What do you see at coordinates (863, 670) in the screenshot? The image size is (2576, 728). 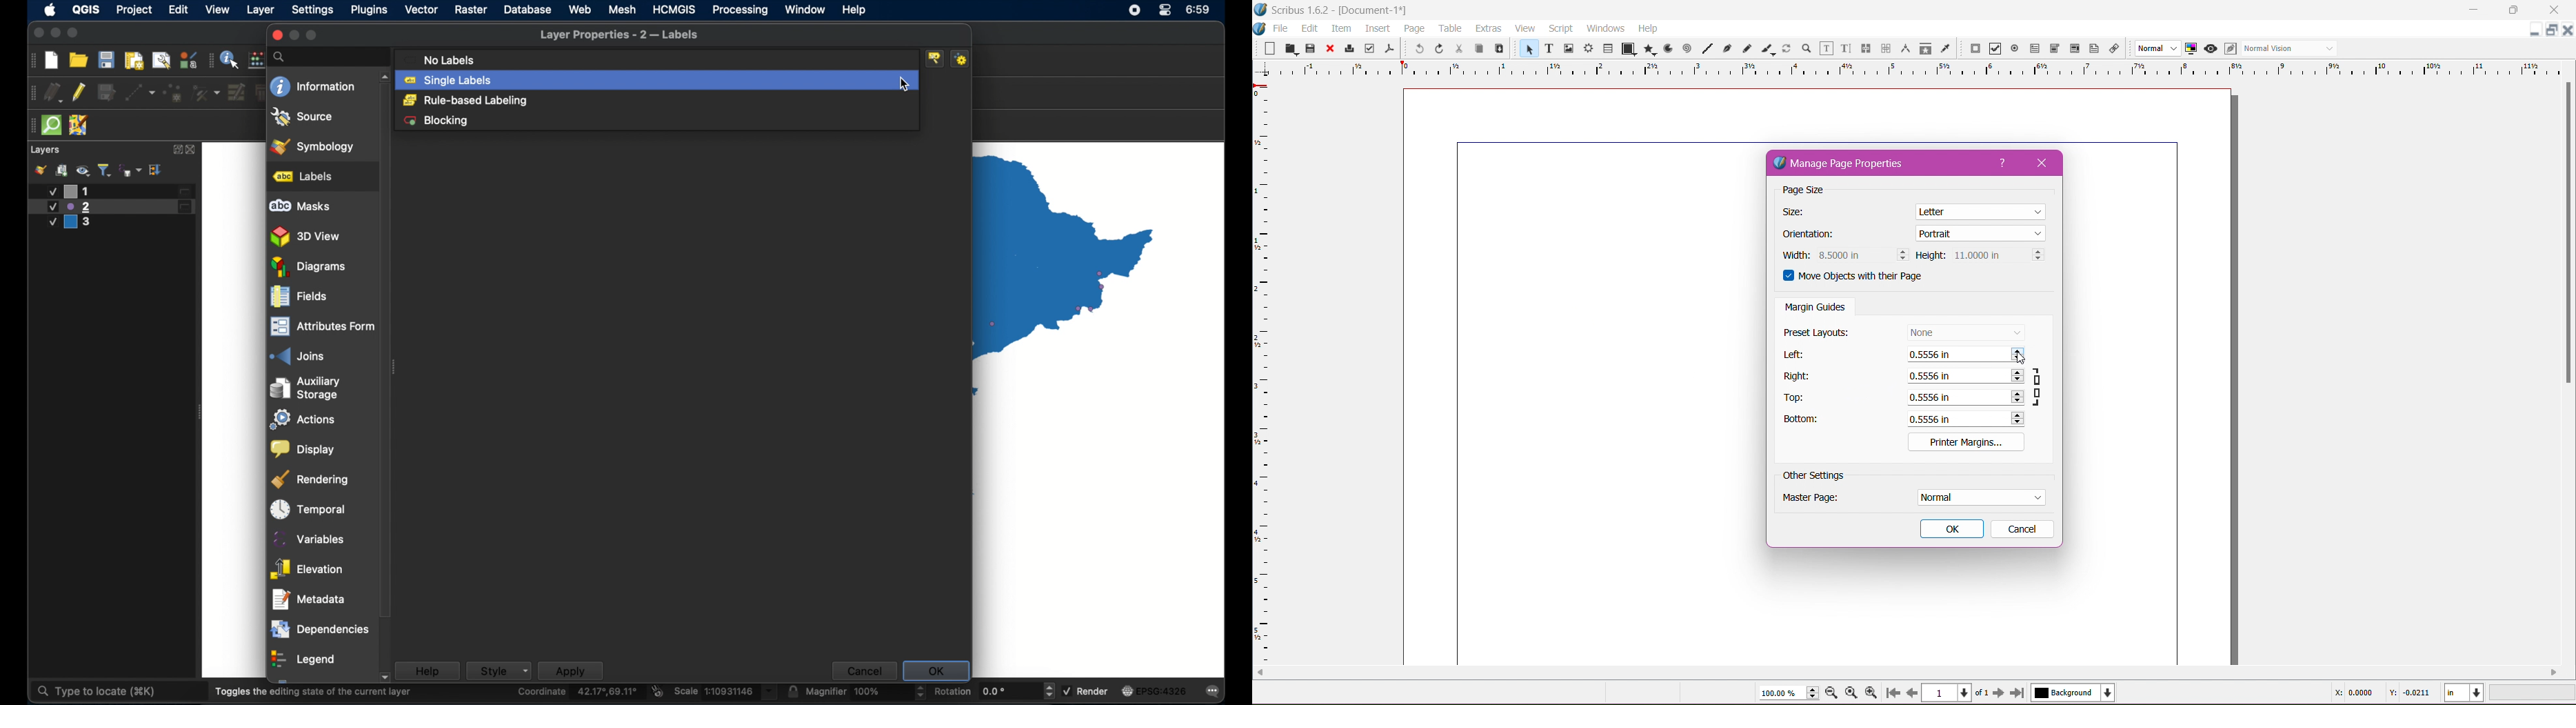 I see `cancel` at bounding box center [863, 670].